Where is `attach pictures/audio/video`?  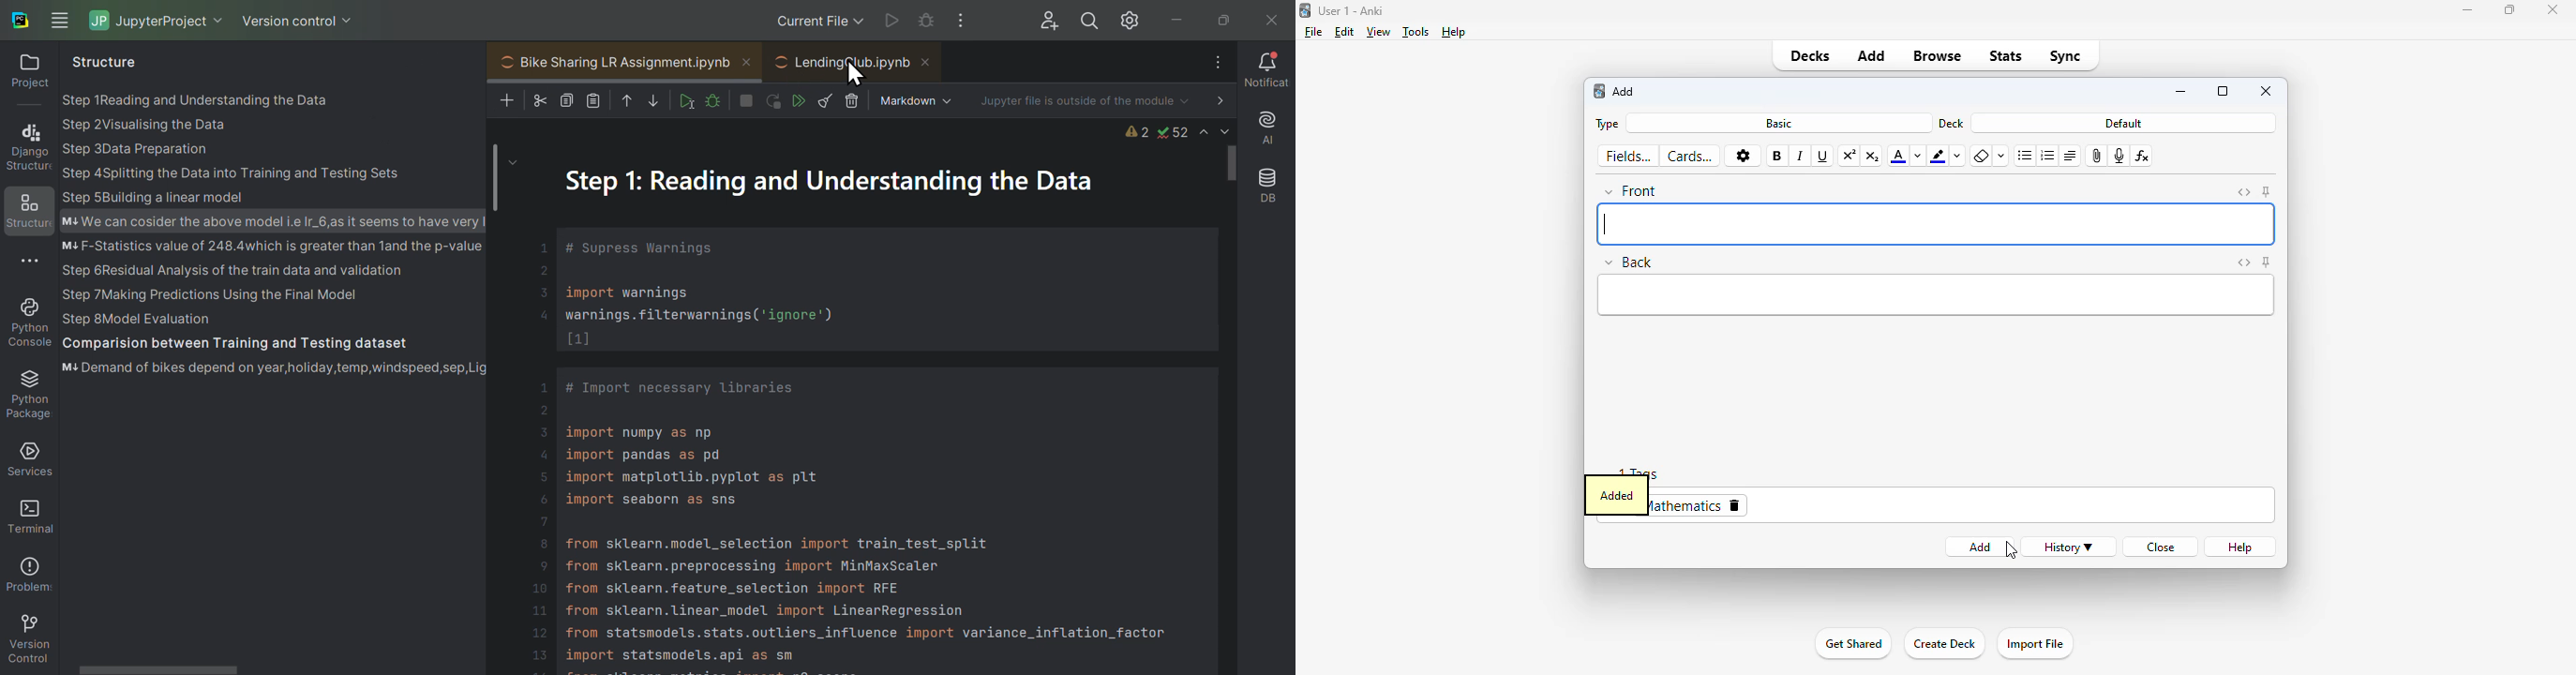
attach pictures/audio/video is located at coordinates (2098, 156).